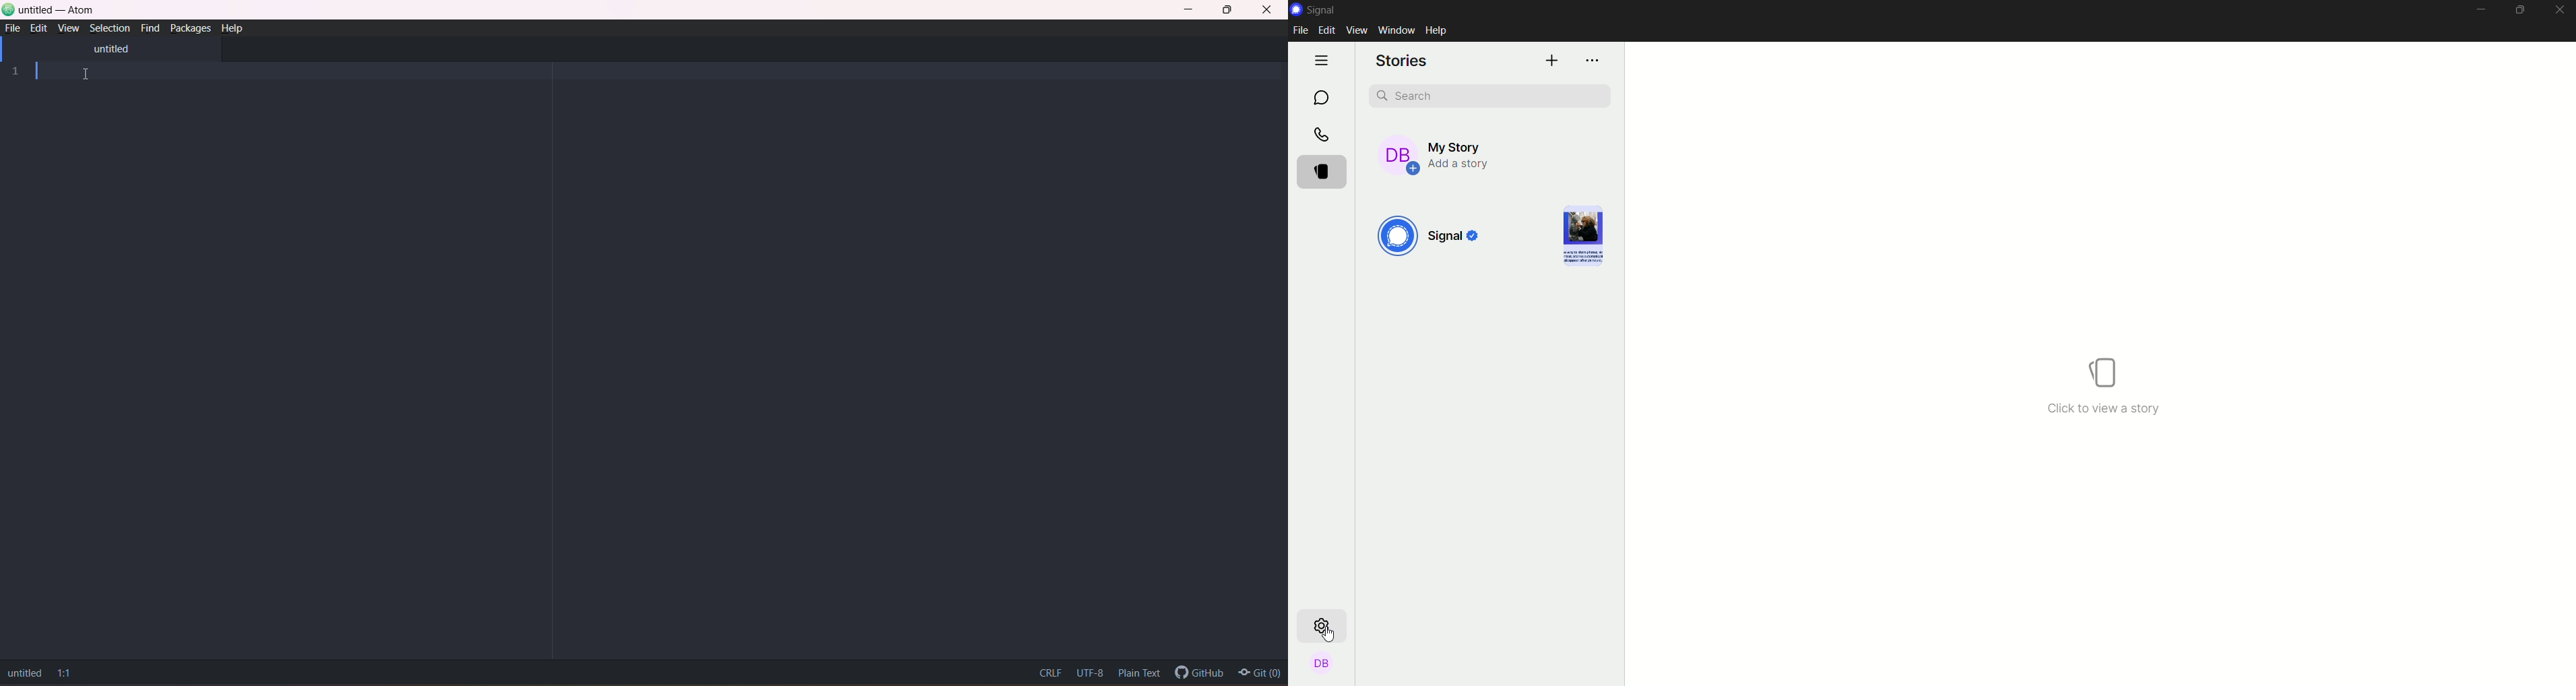 The width and height of the screenshot is (2576, 700). What do you see at coordinates (1322, 665) in the screenshot?
I see `profile` at bounding box center [1322, 665].